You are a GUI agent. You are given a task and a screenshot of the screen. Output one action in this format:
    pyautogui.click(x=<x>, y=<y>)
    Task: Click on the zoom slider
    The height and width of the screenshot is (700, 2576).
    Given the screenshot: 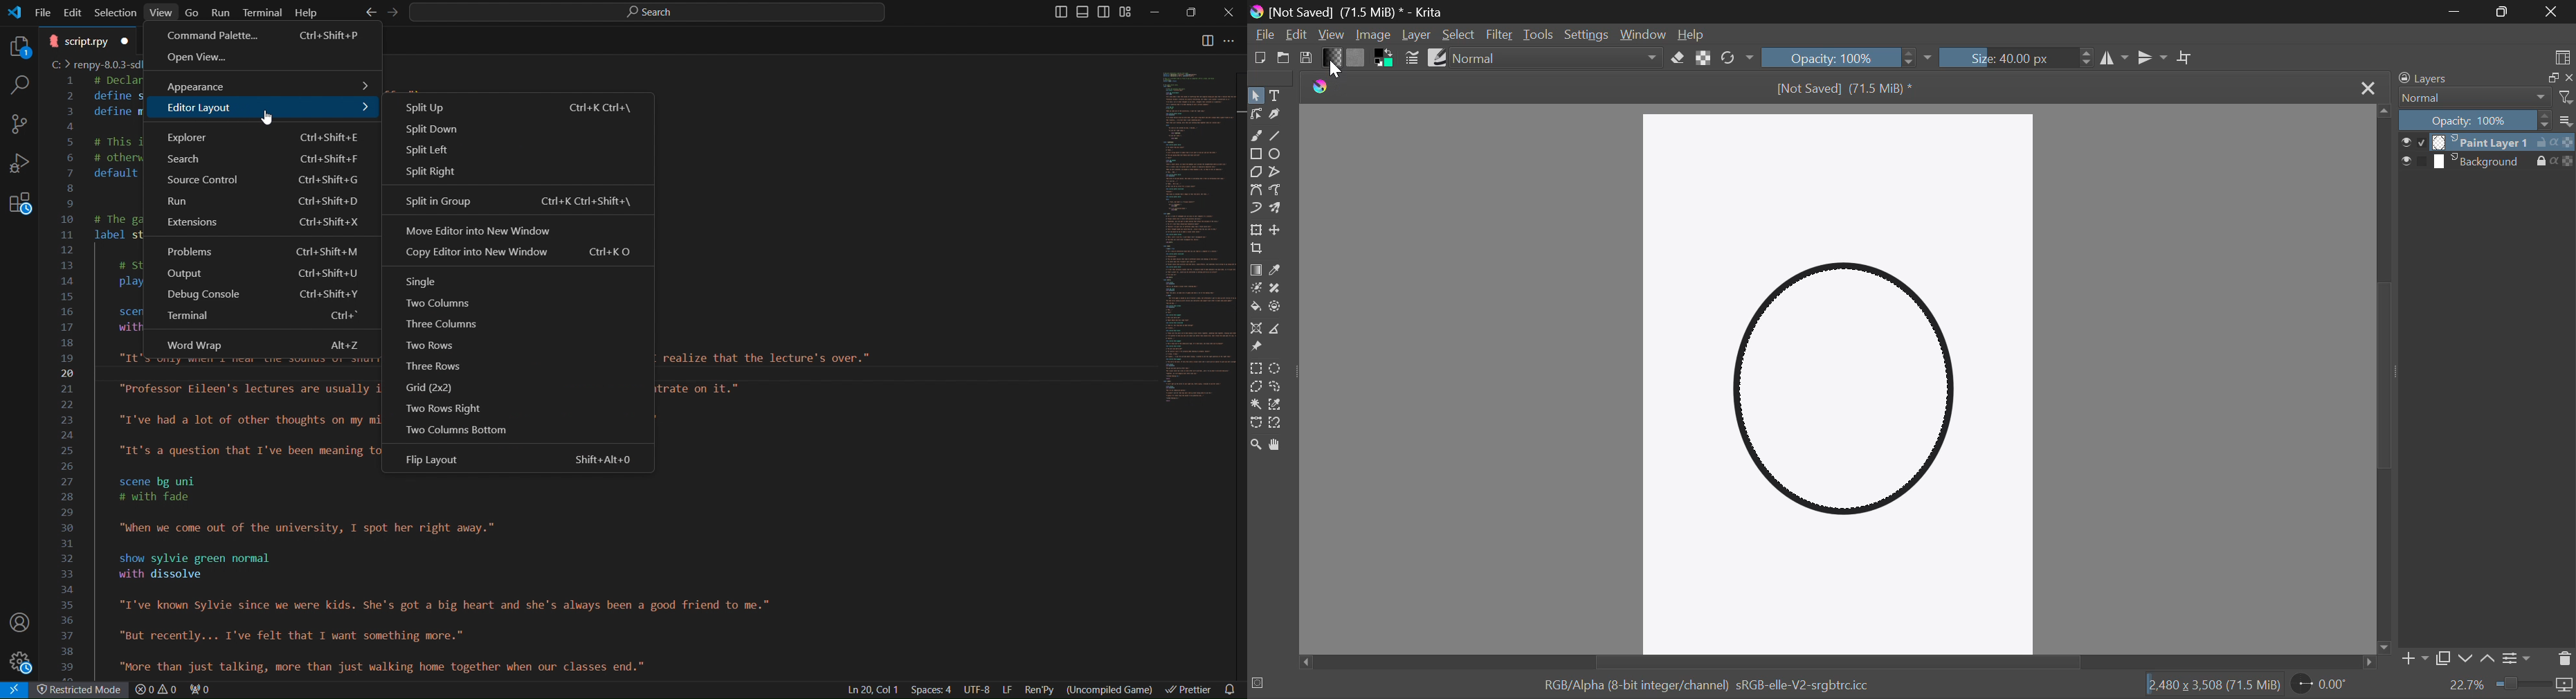 What is the action you would take?
    pyautogui.click(x=2524, y=682)
    